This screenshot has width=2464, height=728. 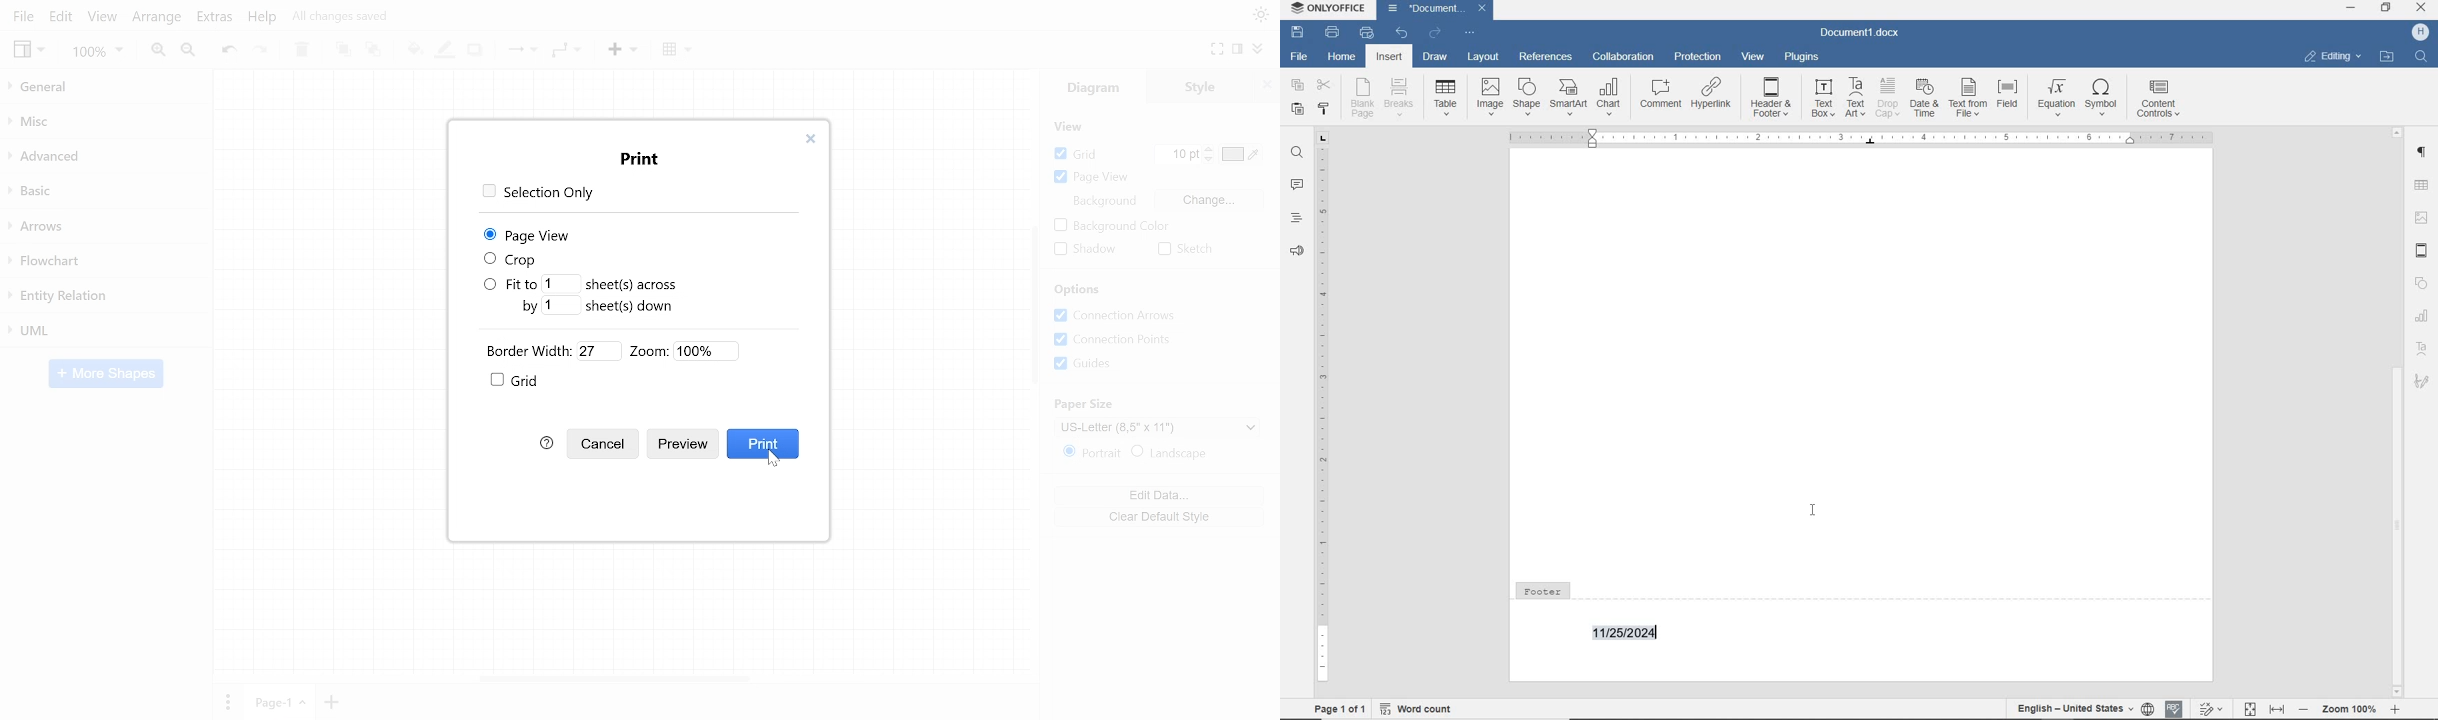 What do you see at coordinates (1116, 317) in the screenshot?
I see `COnnection arrows` at bounding box center [1116, 317].